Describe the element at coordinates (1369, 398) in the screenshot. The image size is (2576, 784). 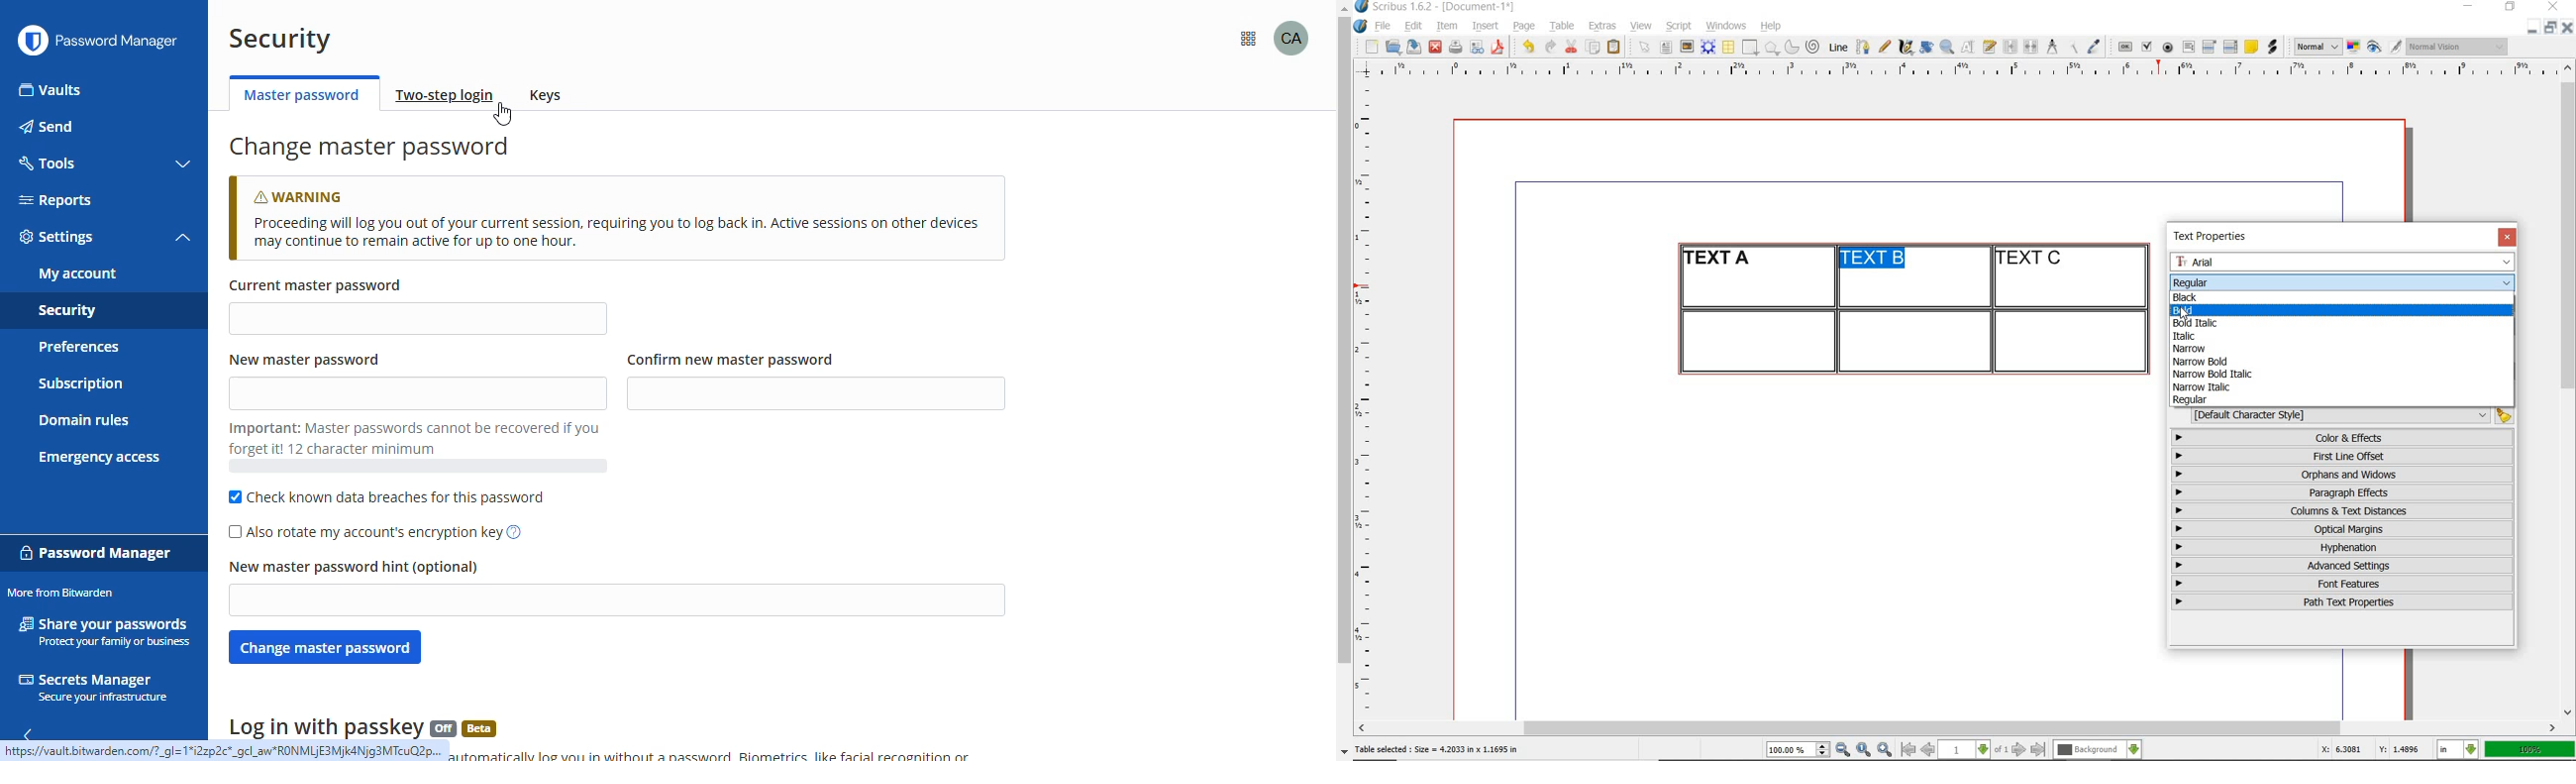
I see `ruler` at that location.